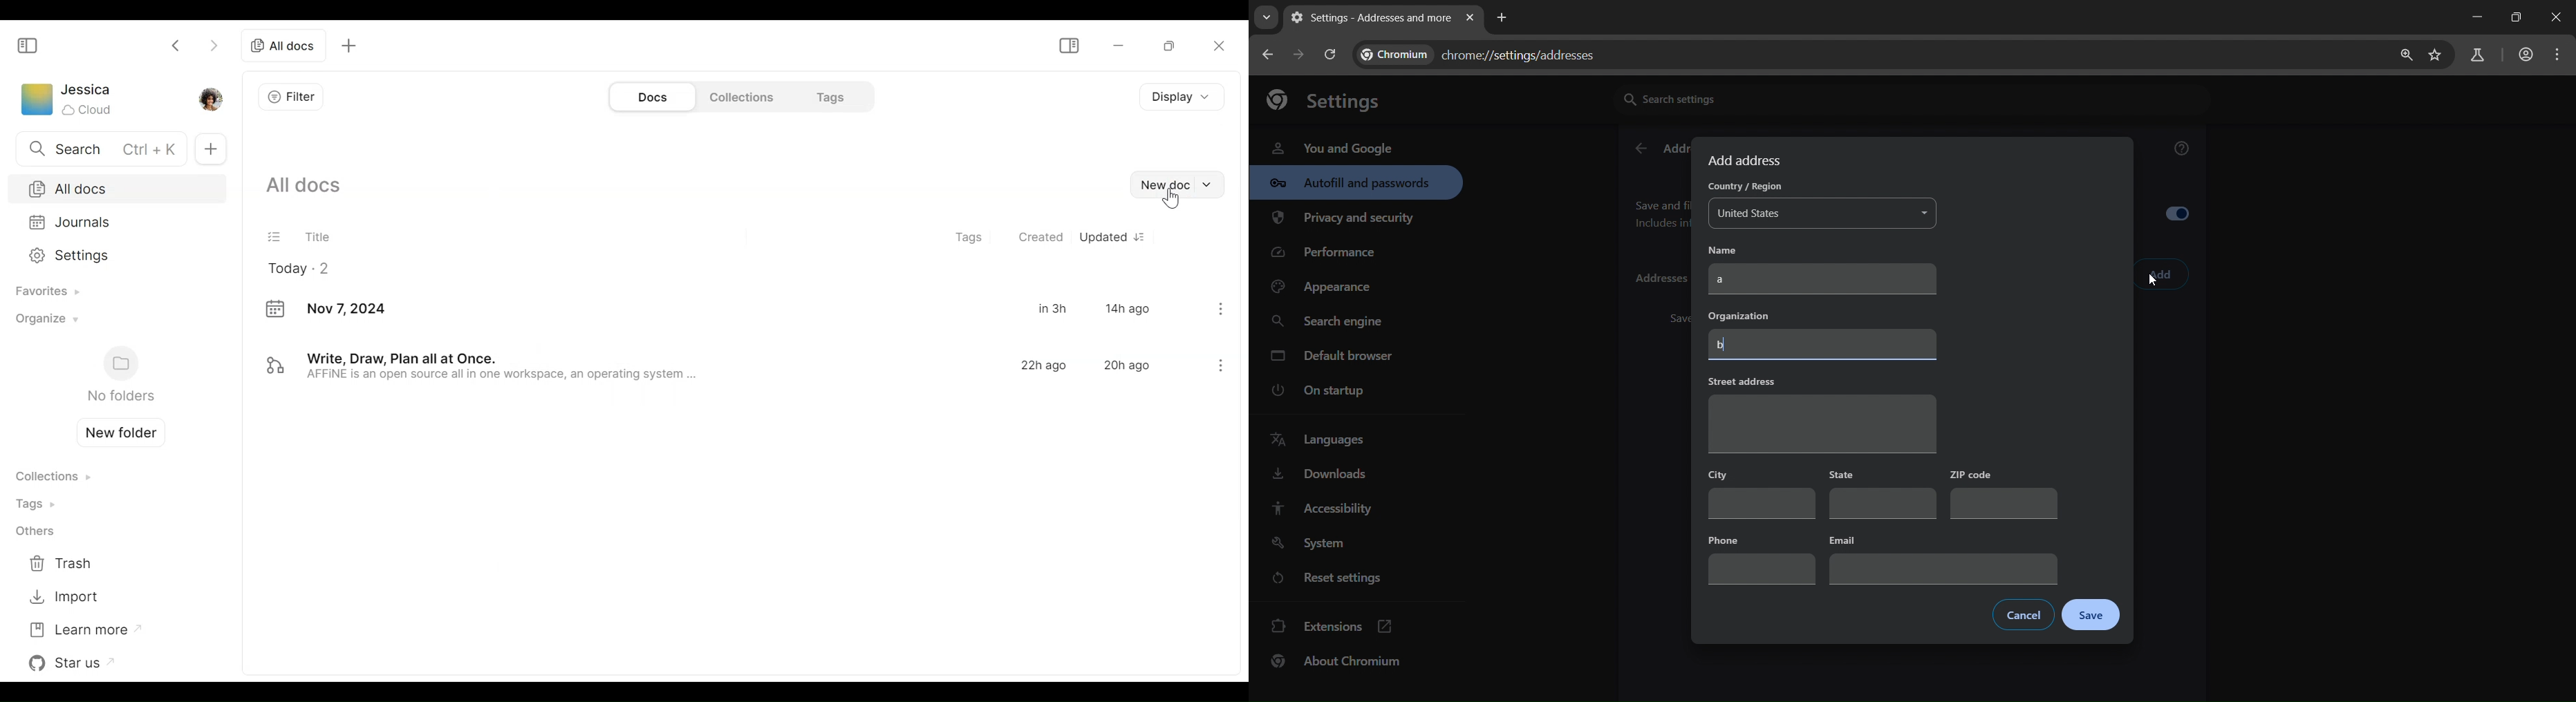  I want to click on Created, so click(1044, 237).